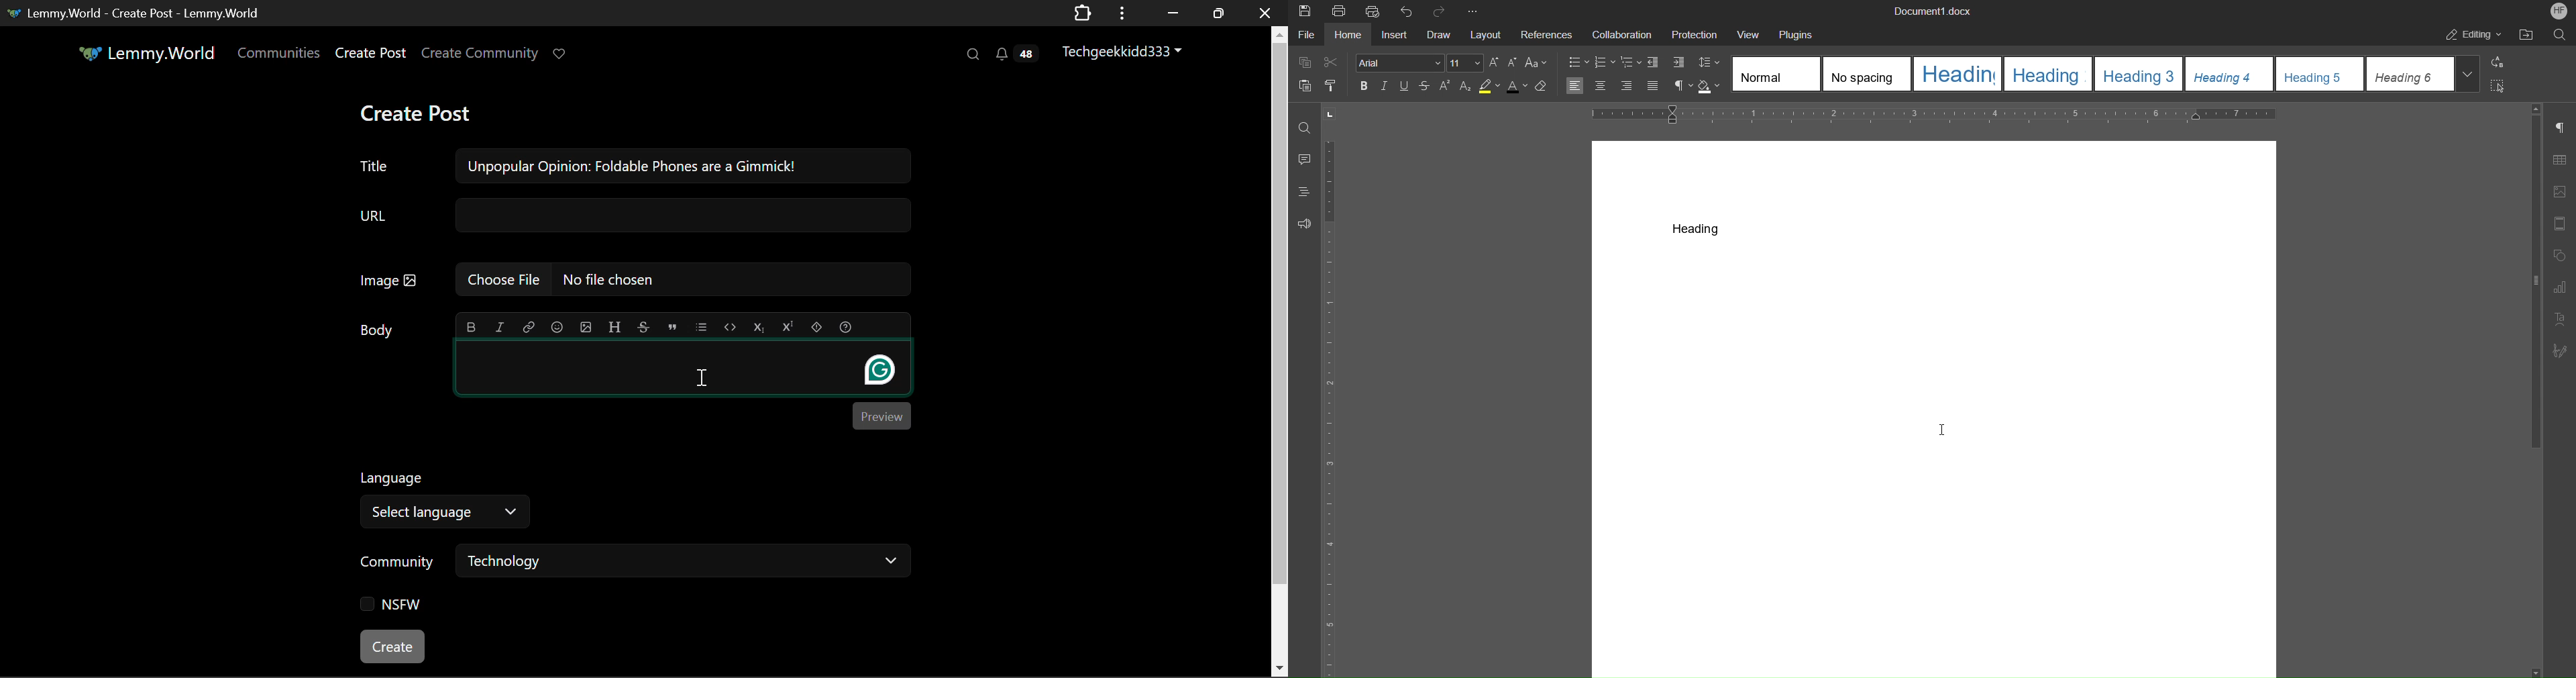 The height and width of the screenshot is (700, 2576). What do you see at coordinates (1376, 10) in the screenshot?
I see `Quick Print` at bounding box center [1376, 10].